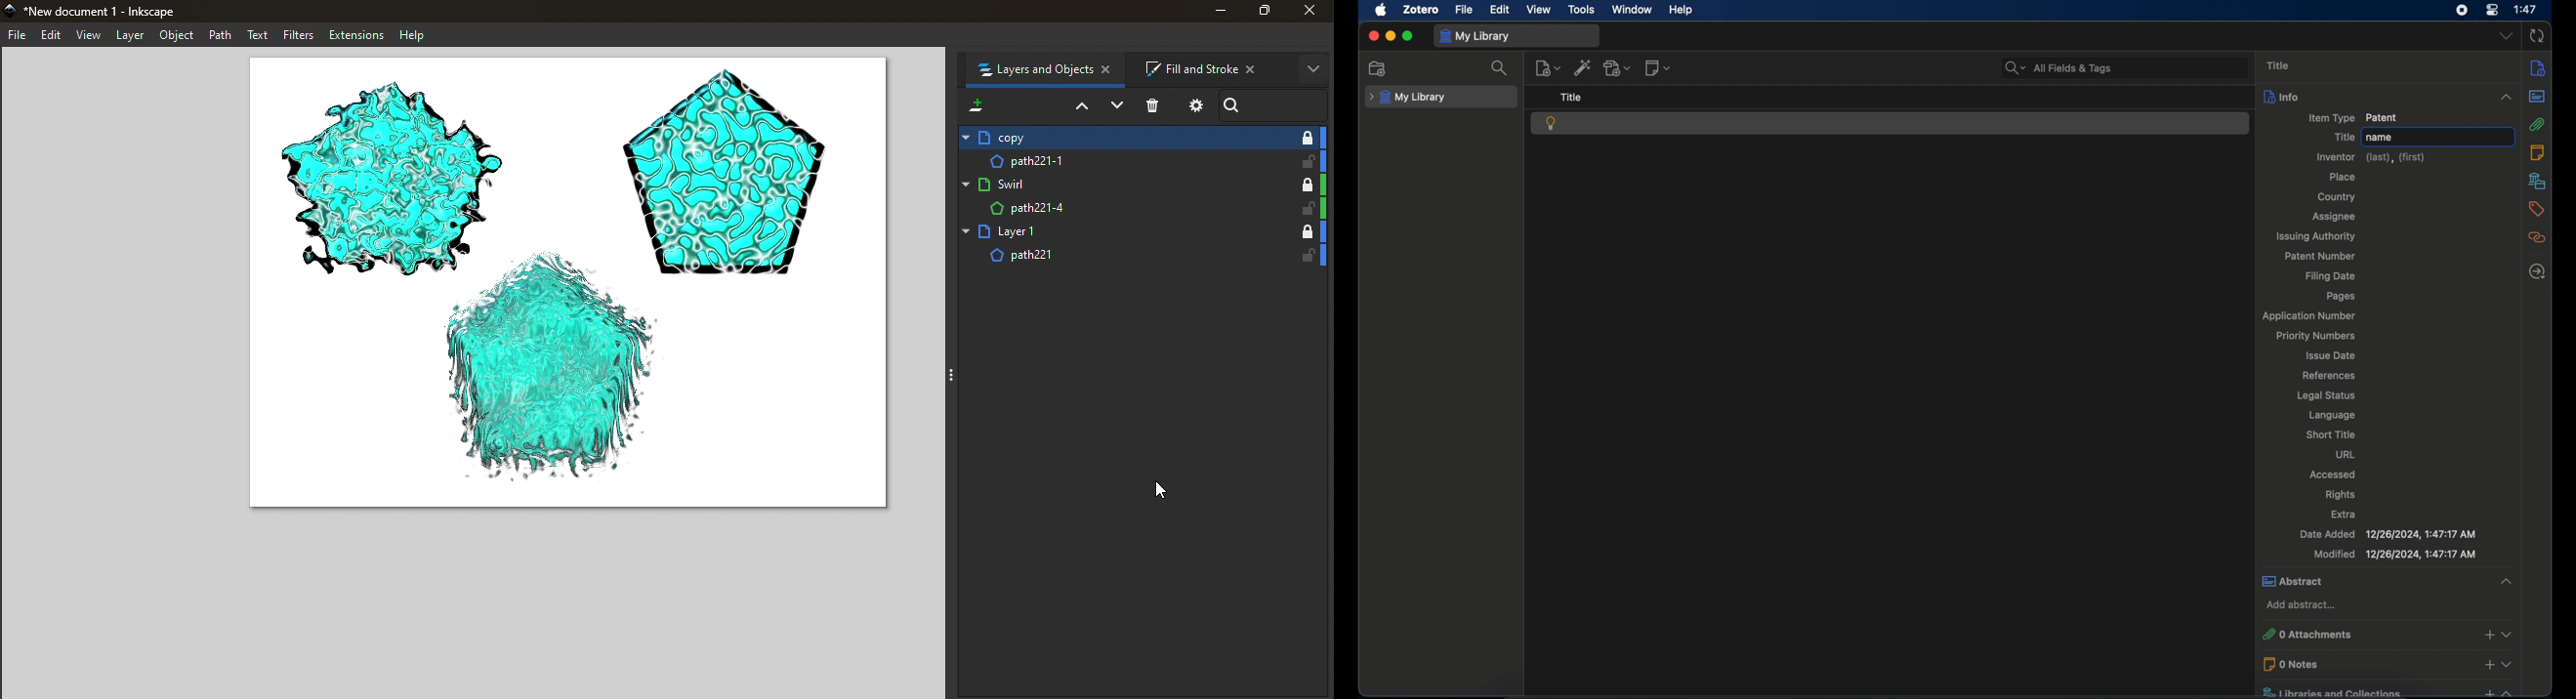 This screenshot has width=2576, height=700. Describe the element at coordinates (180, 35) in the screenshot. I see `Object` at that location.